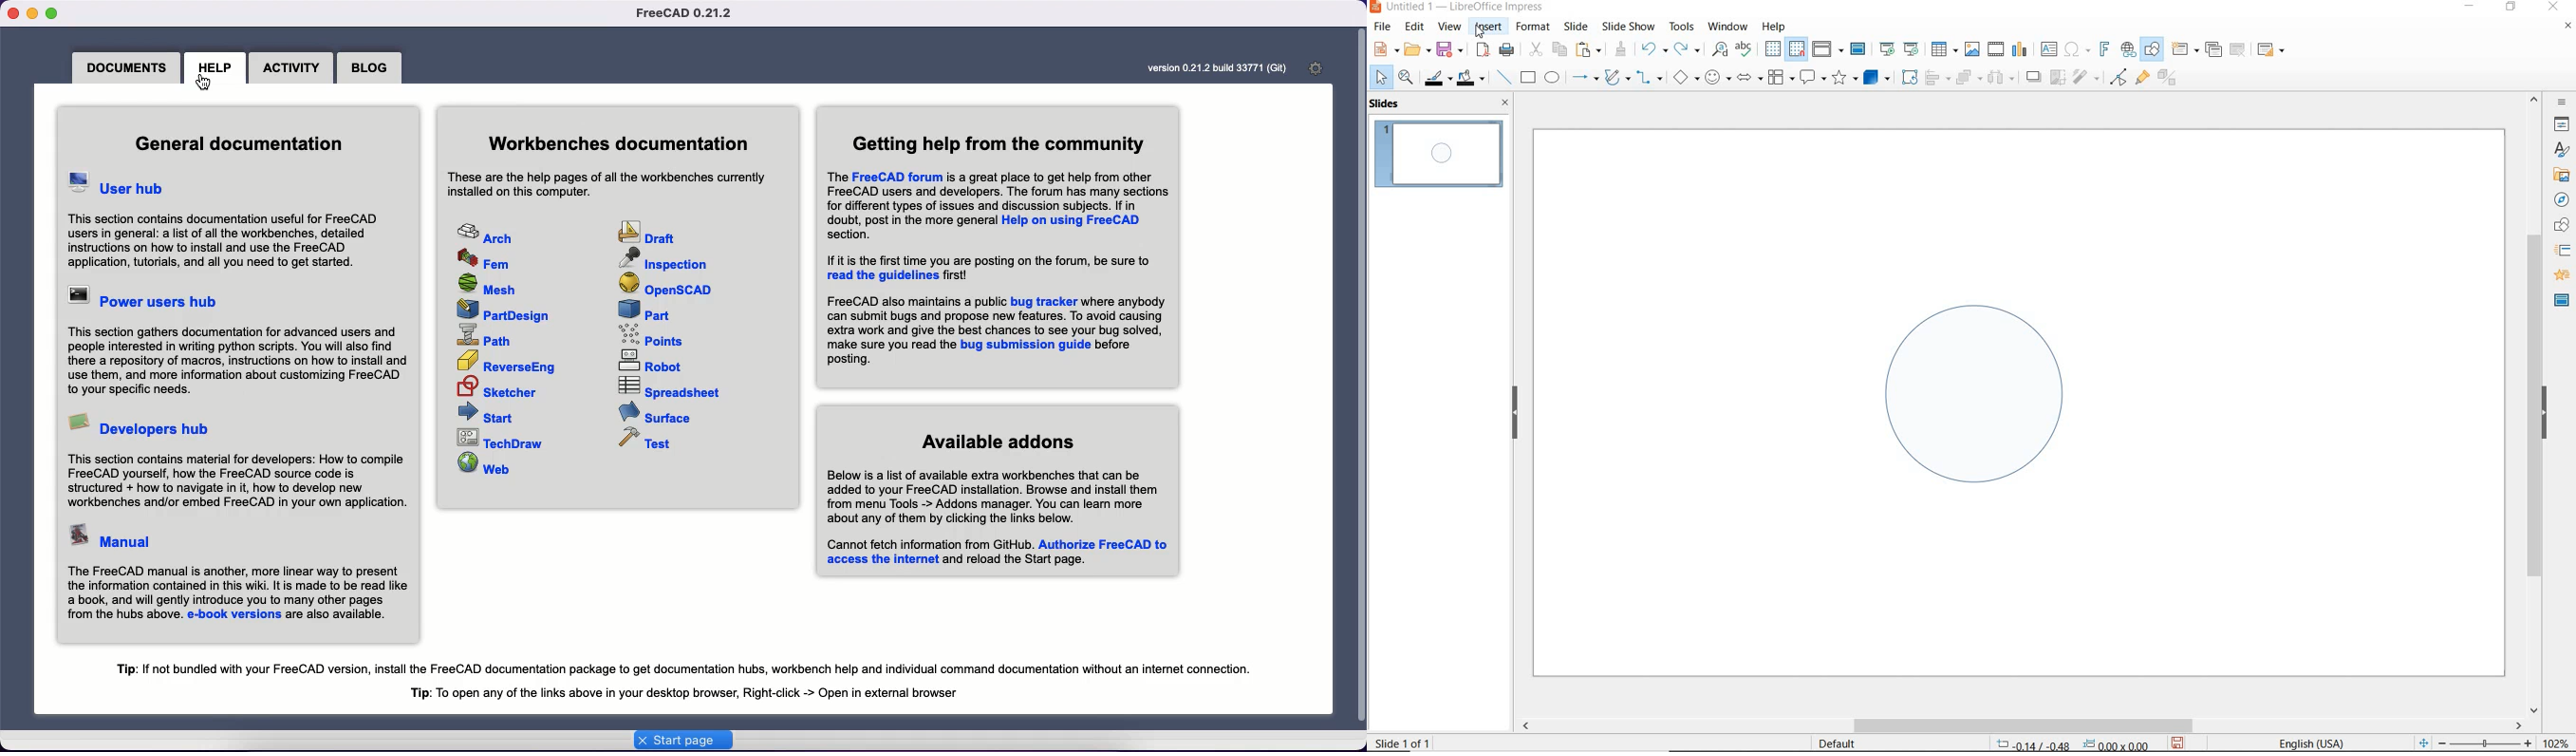 This screenshot has height=756, width=2576. Describe the element at coordinates (2272, 50) in the screenshot. I see `slide layout` at that location.